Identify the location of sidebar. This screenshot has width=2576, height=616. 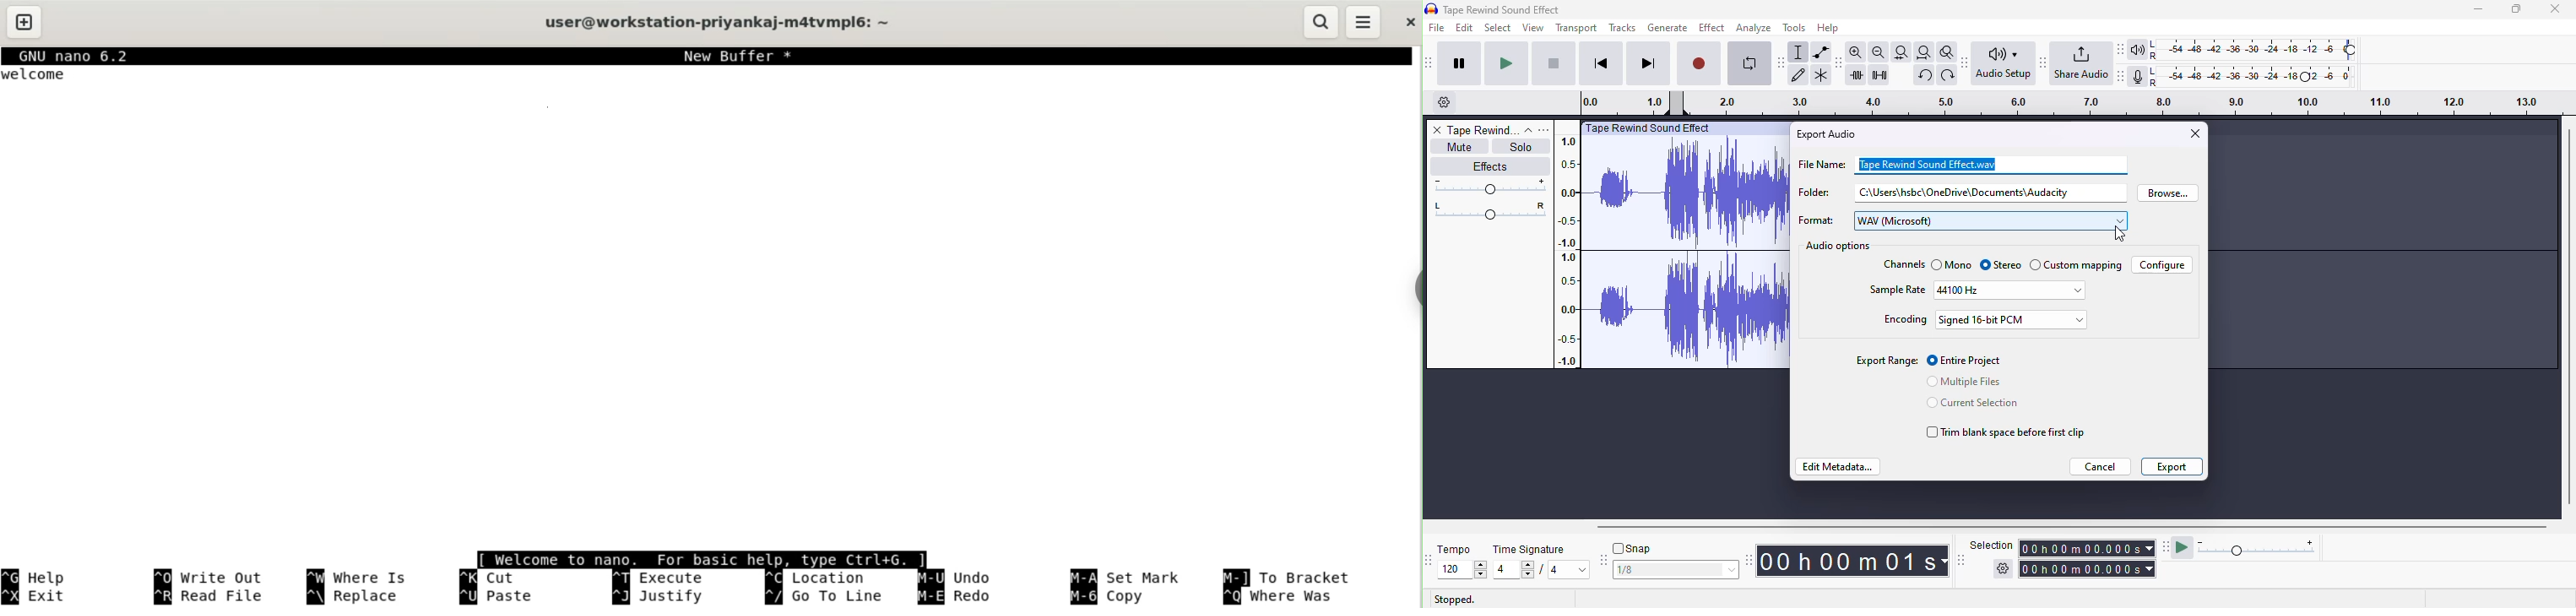
(1413, 288).